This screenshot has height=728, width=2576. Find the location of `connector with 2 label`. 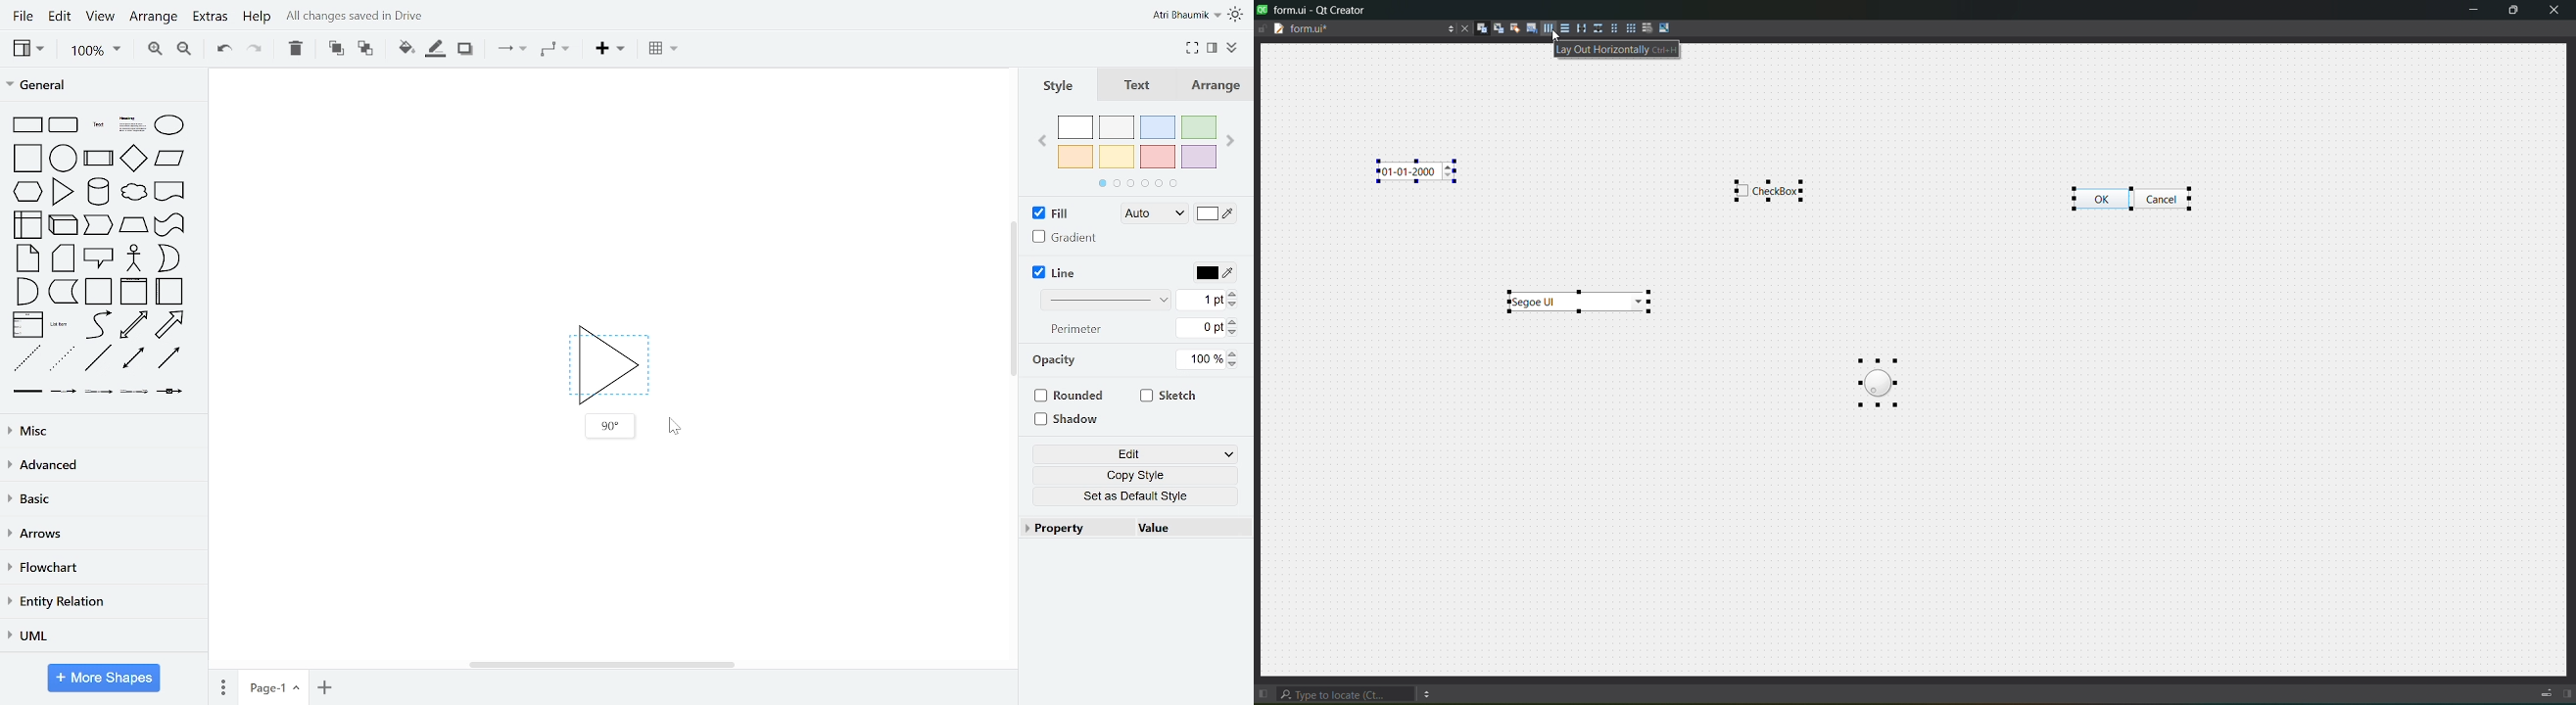

connector with 2 label is located at coordinates (99, 394).